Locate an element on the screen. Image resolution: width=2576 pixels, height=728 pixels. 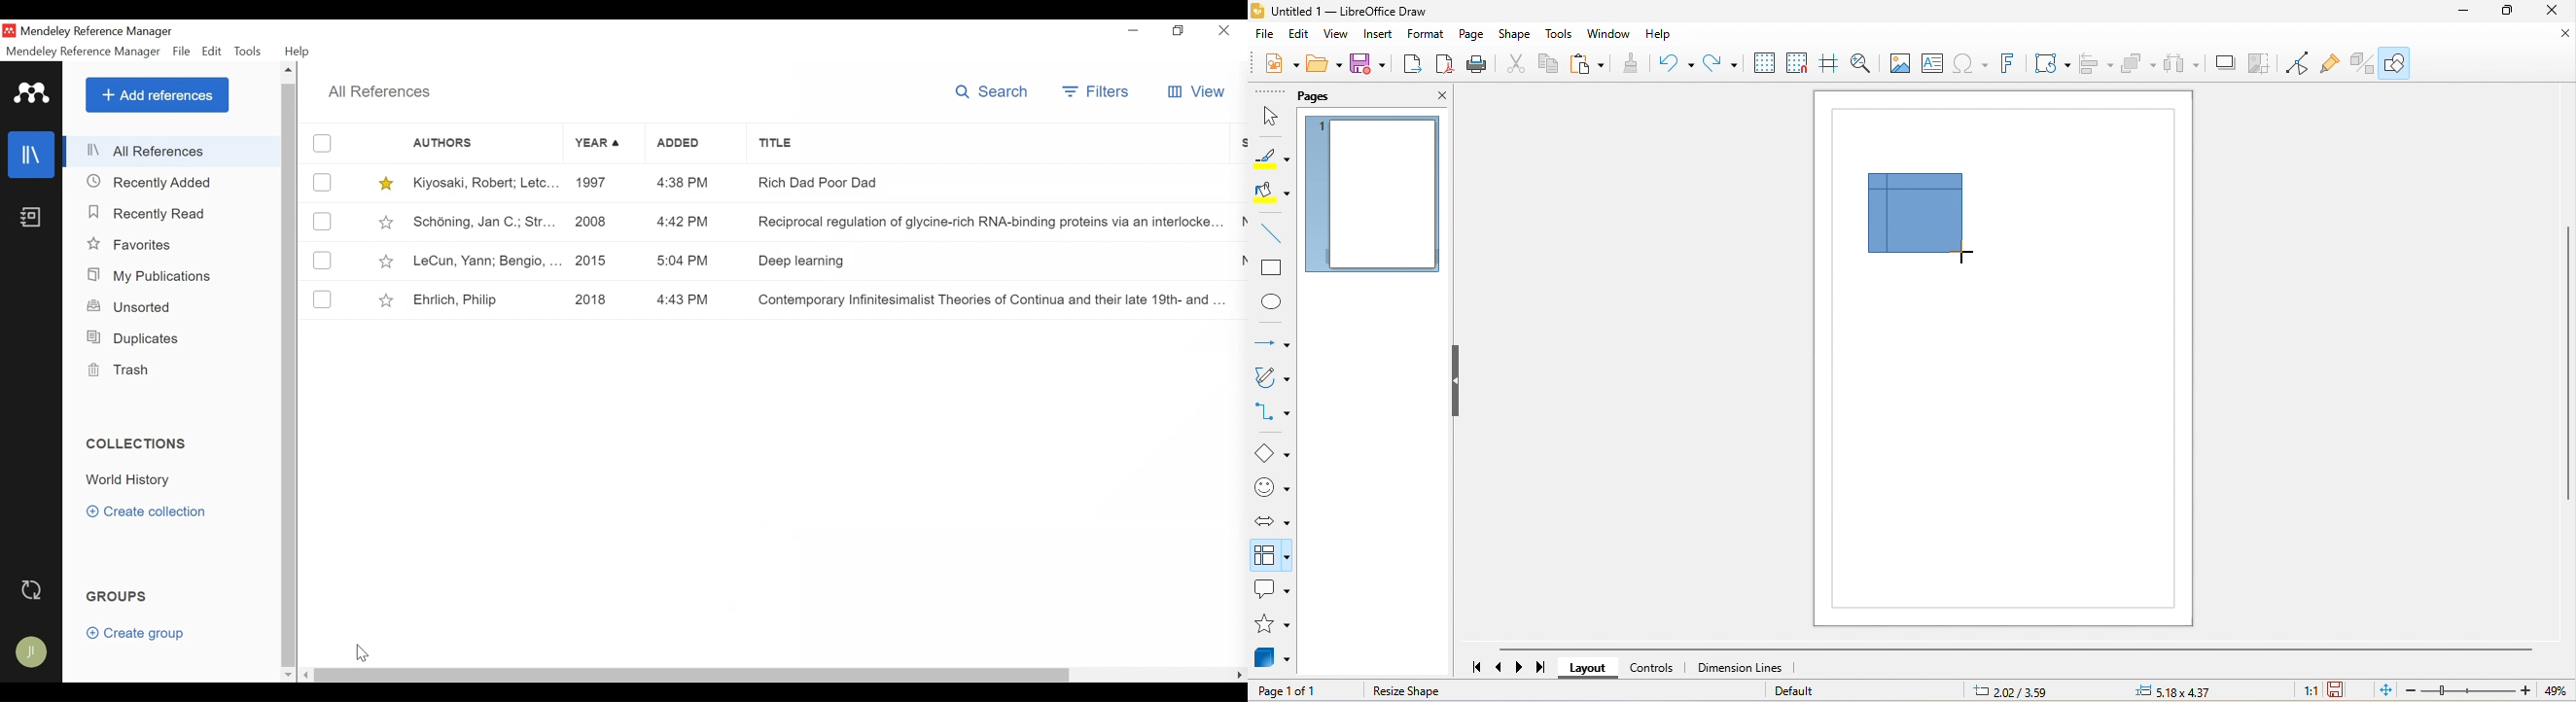
All References is located at coordinates (379, 92).